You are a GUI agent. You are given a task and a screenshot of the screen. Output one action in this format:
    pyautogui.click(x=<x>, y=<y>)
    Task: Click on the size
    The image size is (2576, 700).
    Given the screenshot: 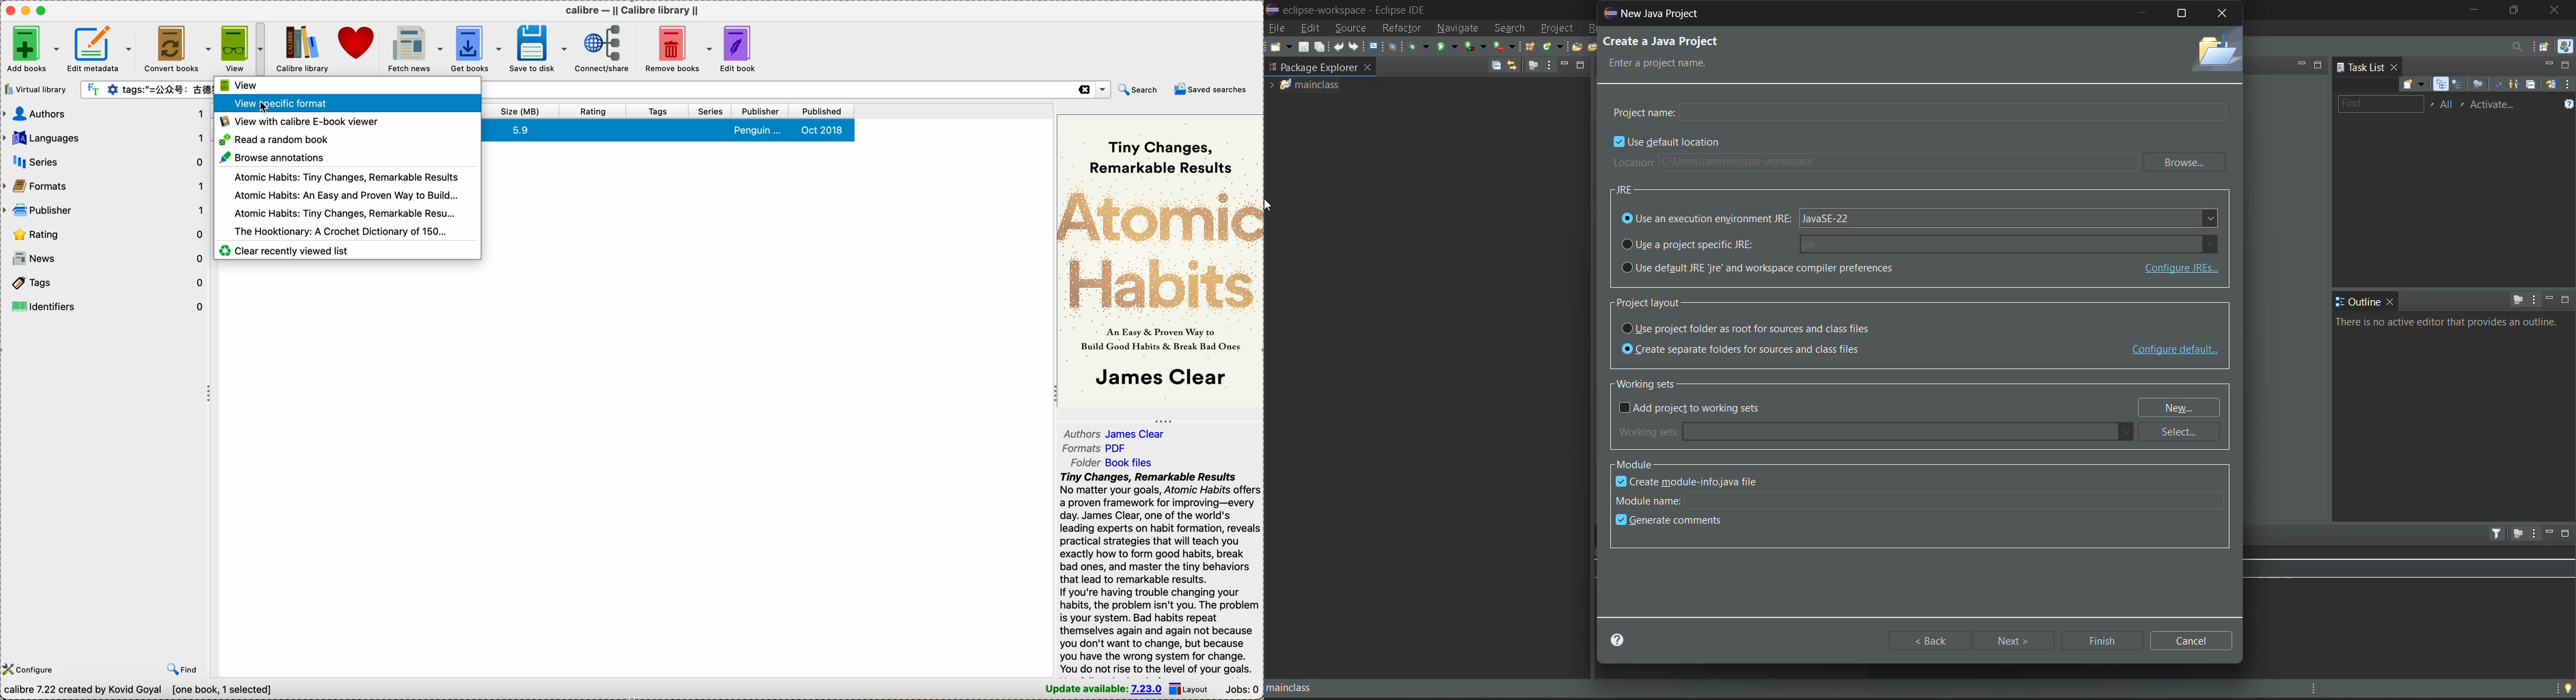 What is the action you would take?
    pyautogui.click(x=520, y=111)
    